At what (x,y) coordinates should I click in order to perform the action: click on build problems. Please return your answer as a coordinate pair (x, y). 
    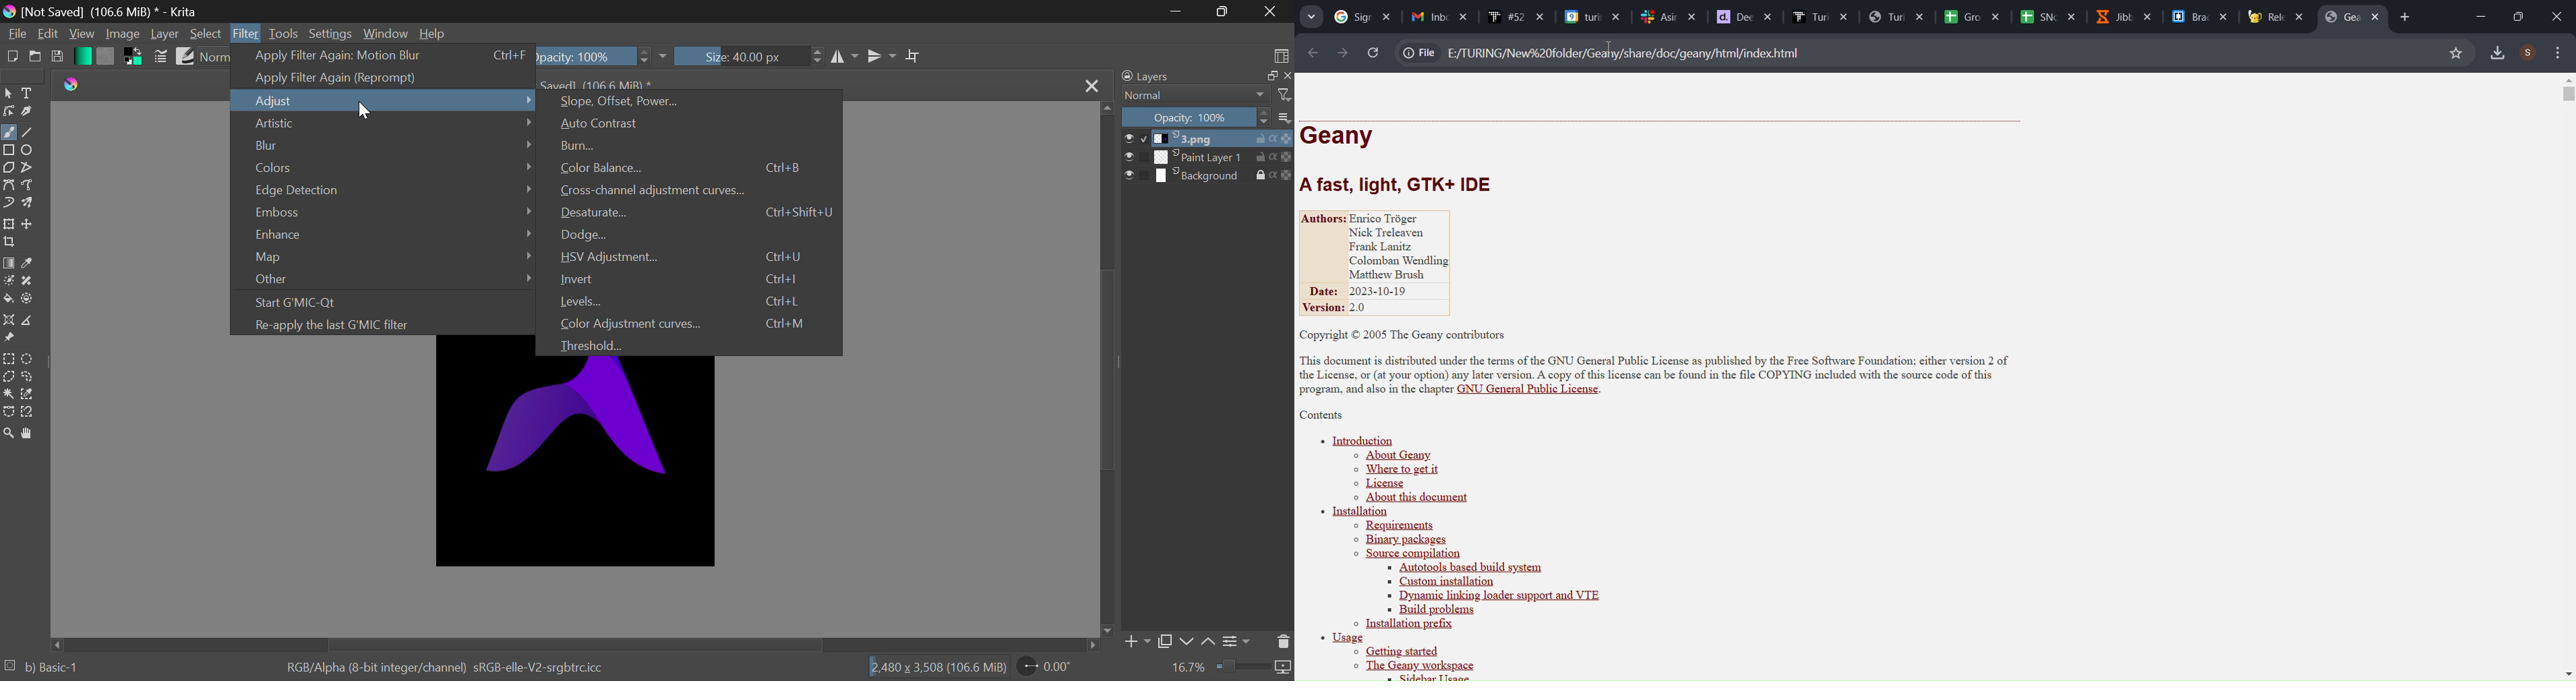
    Looking at the image, I should click on (1427, 610).